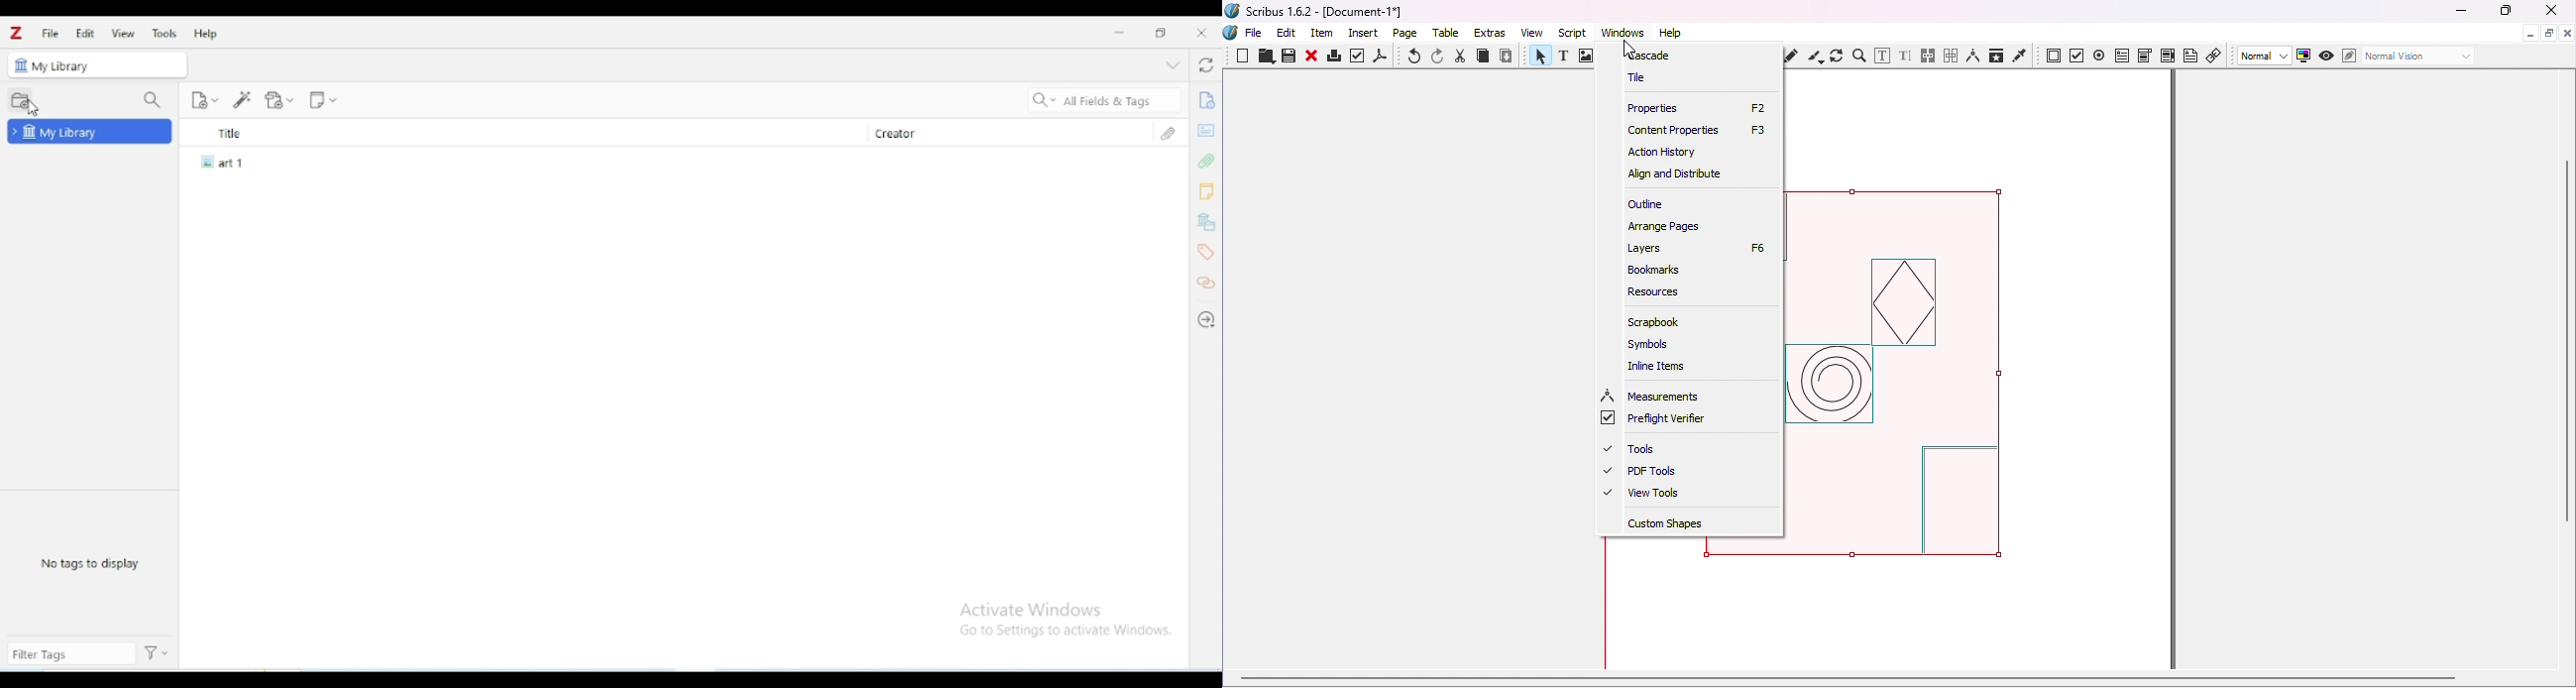  What do you see at coordinates (1207, 283) in the screenshot?
I see `related` at bounding box center [1207, 283].